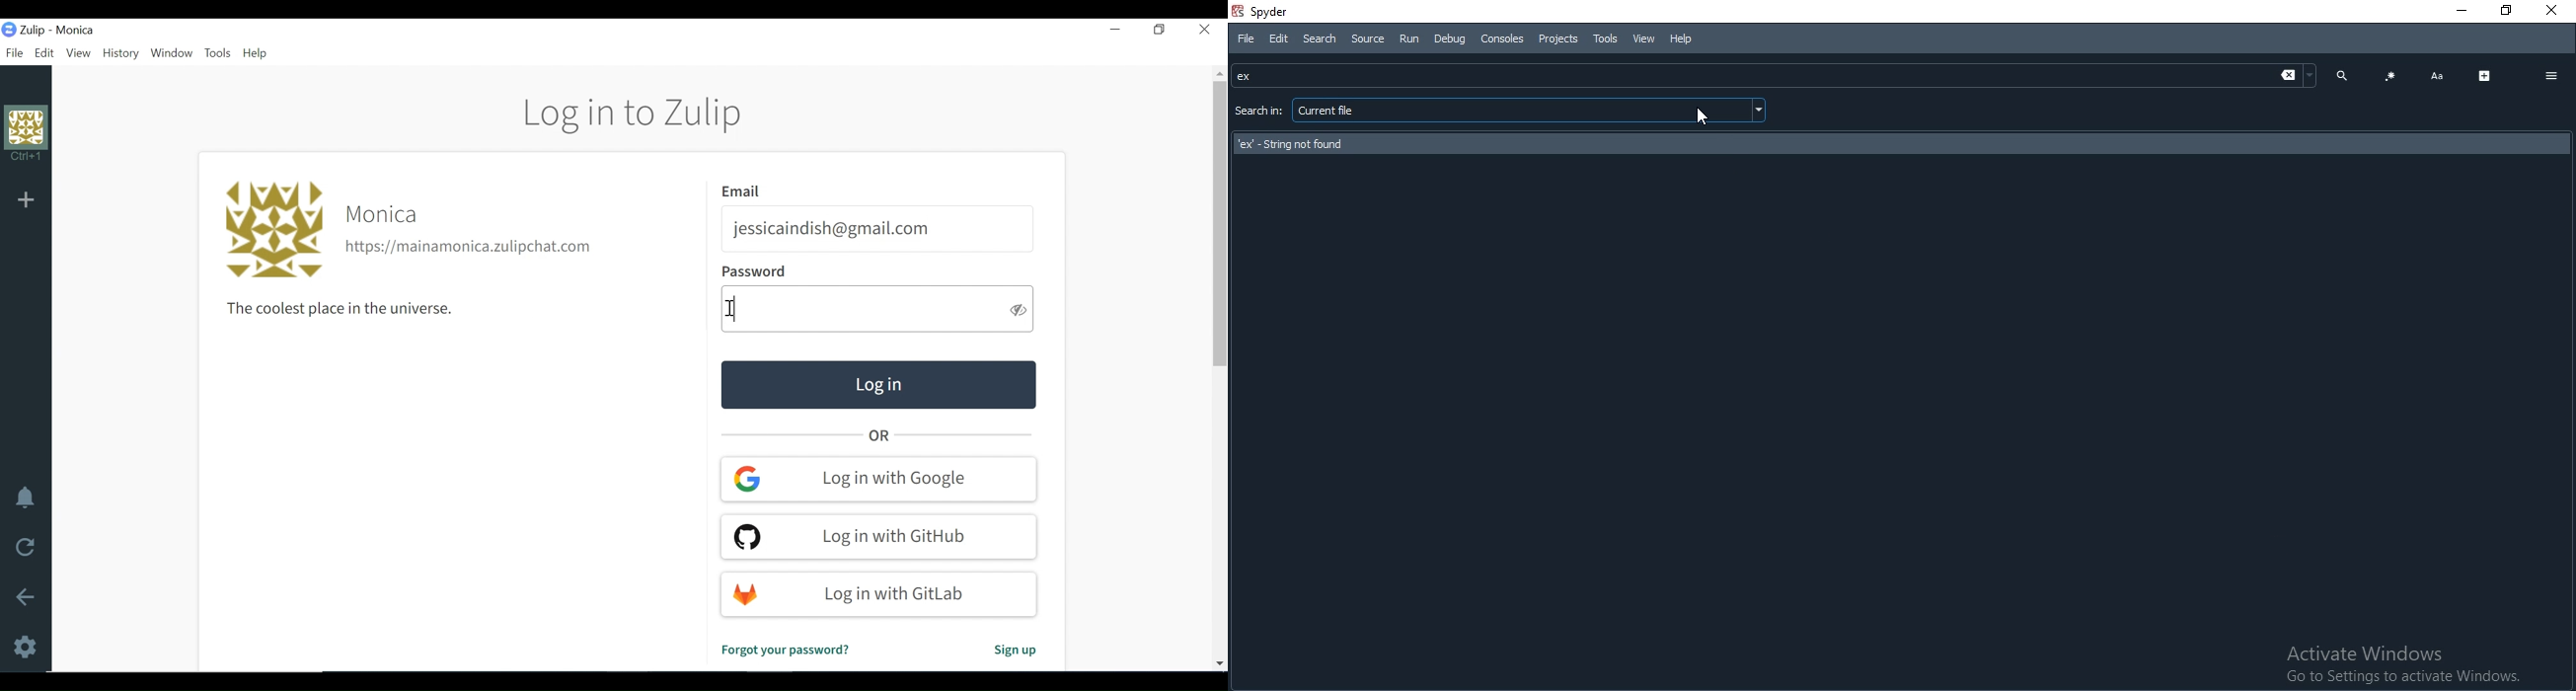  Describe the element at coordinates (75, 31) in the screenshot. I see `Organisation name` at that location.